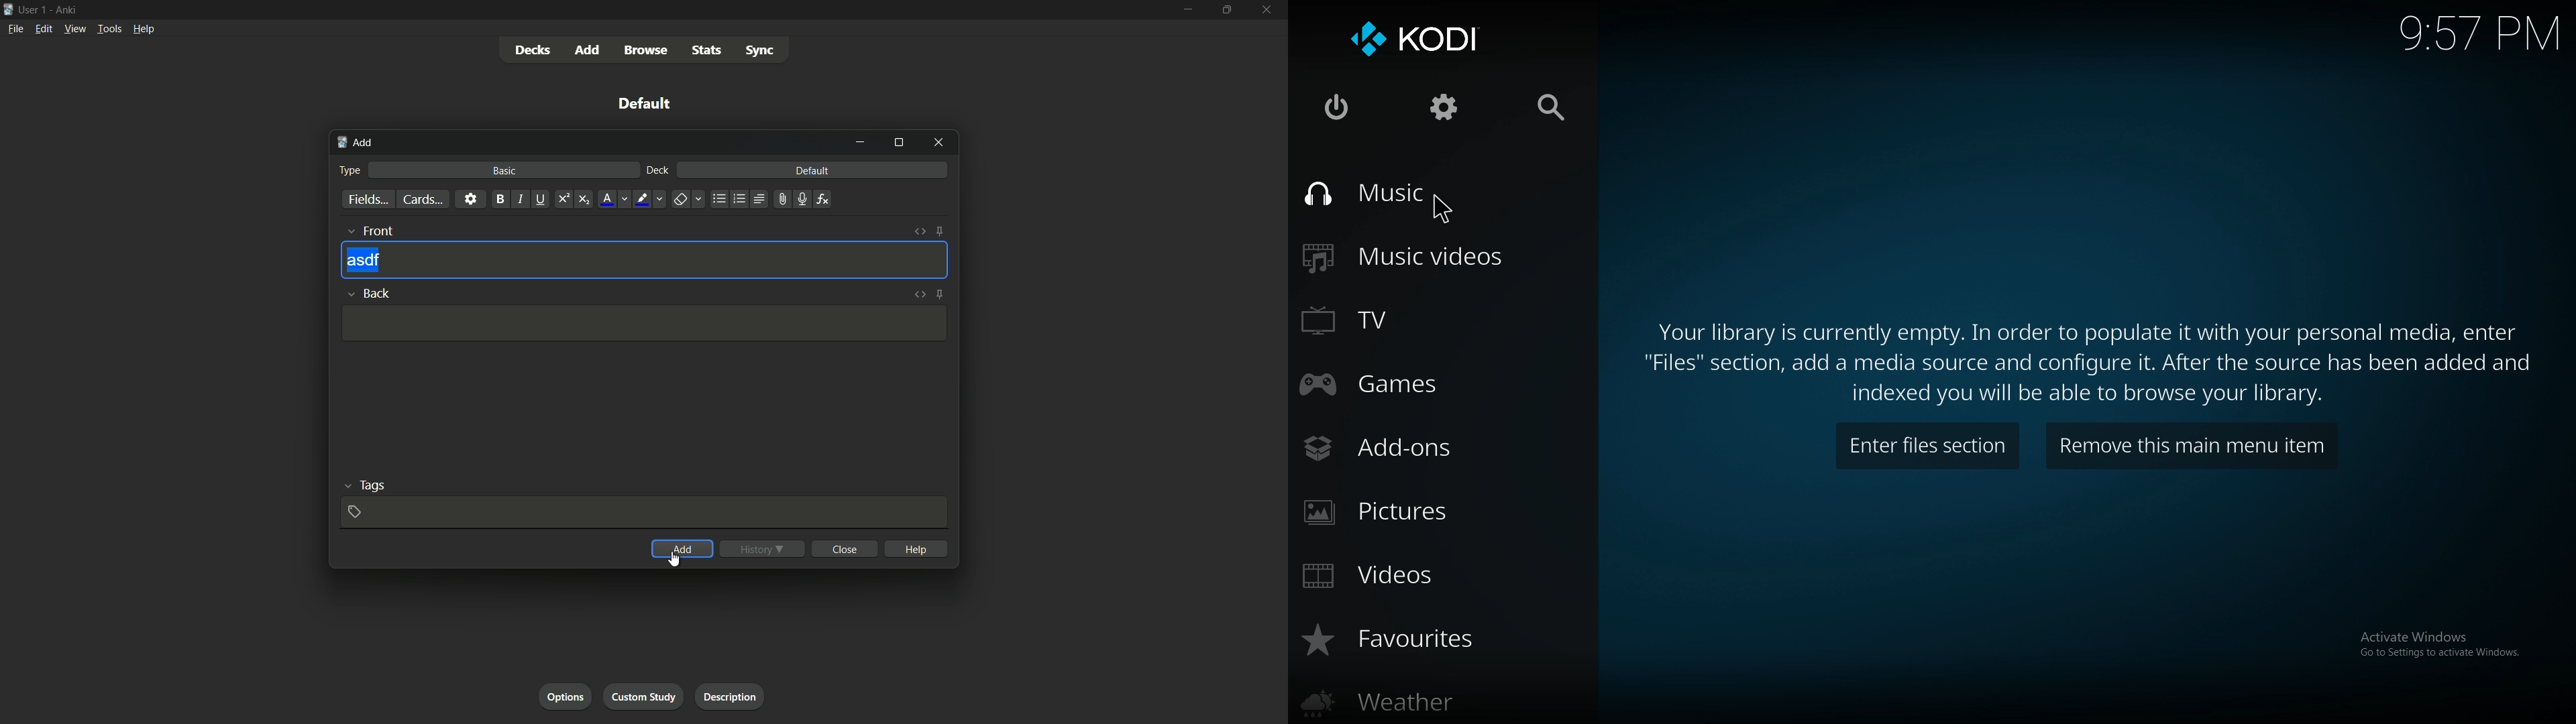 This screenshot has height=728, width=2576. I want to click on music, so click(1413, 194).